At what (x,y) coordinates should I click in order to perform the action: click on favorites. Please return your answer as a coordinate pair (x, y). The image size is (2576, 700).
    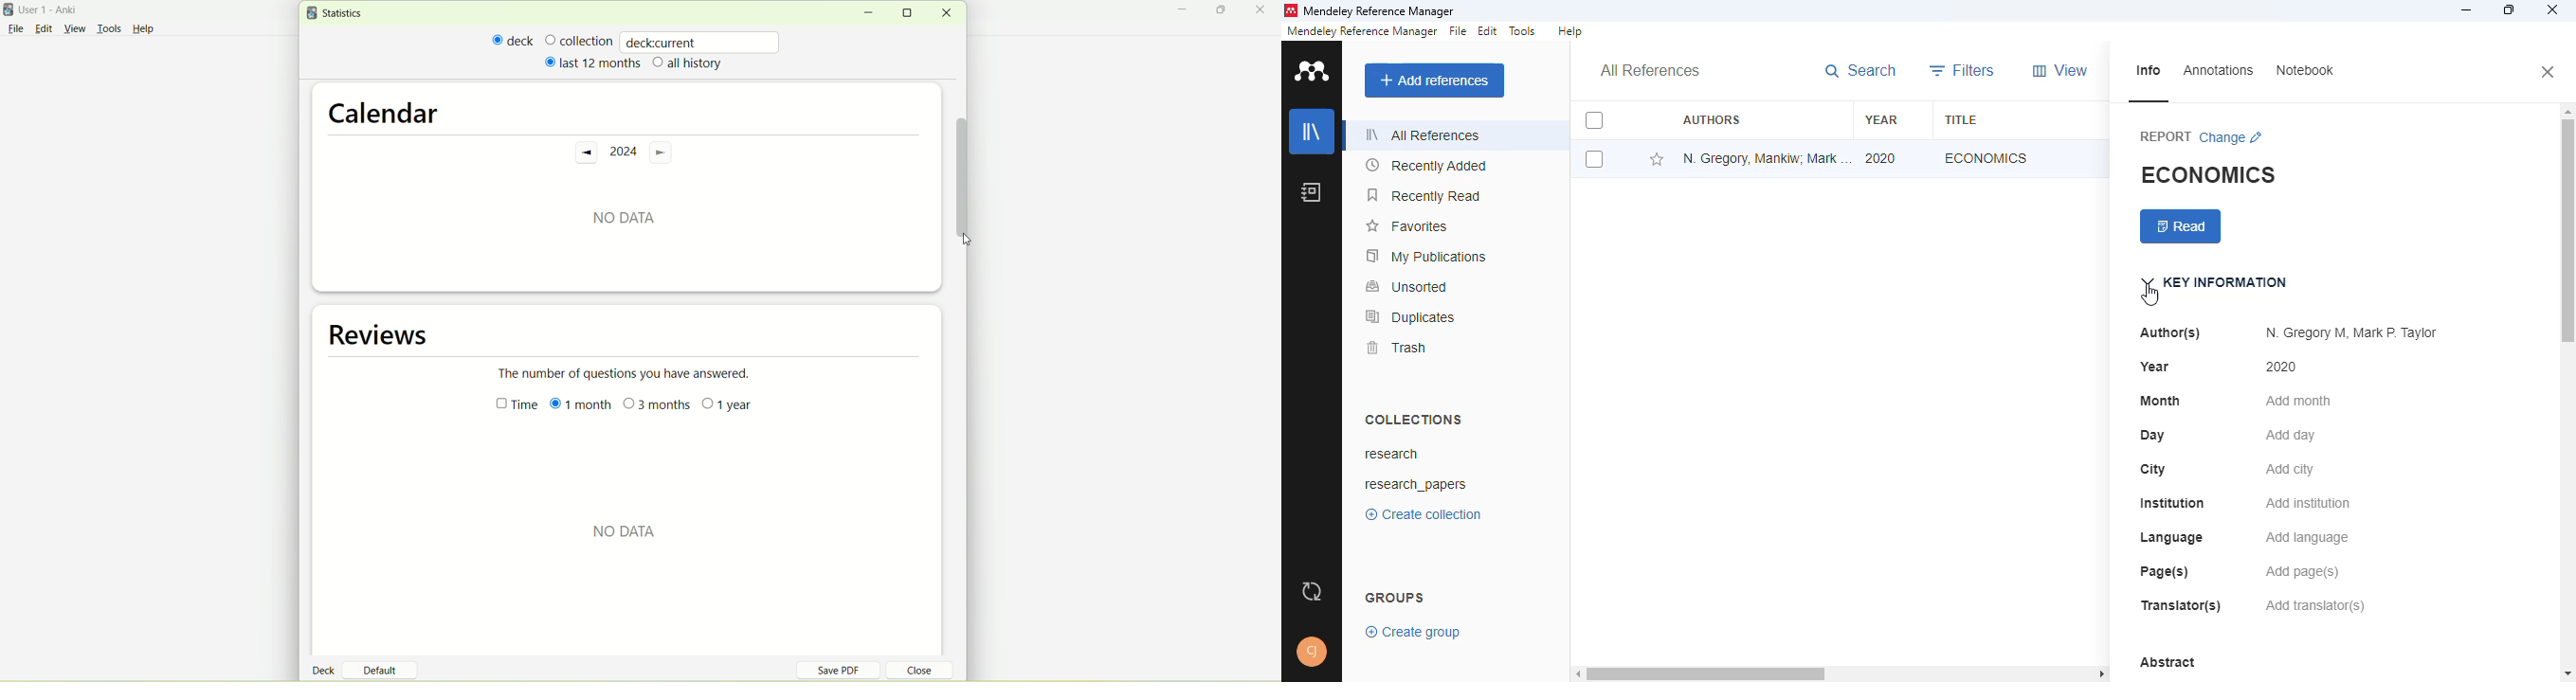
    Looking at the image, I should click on (1406, 227).